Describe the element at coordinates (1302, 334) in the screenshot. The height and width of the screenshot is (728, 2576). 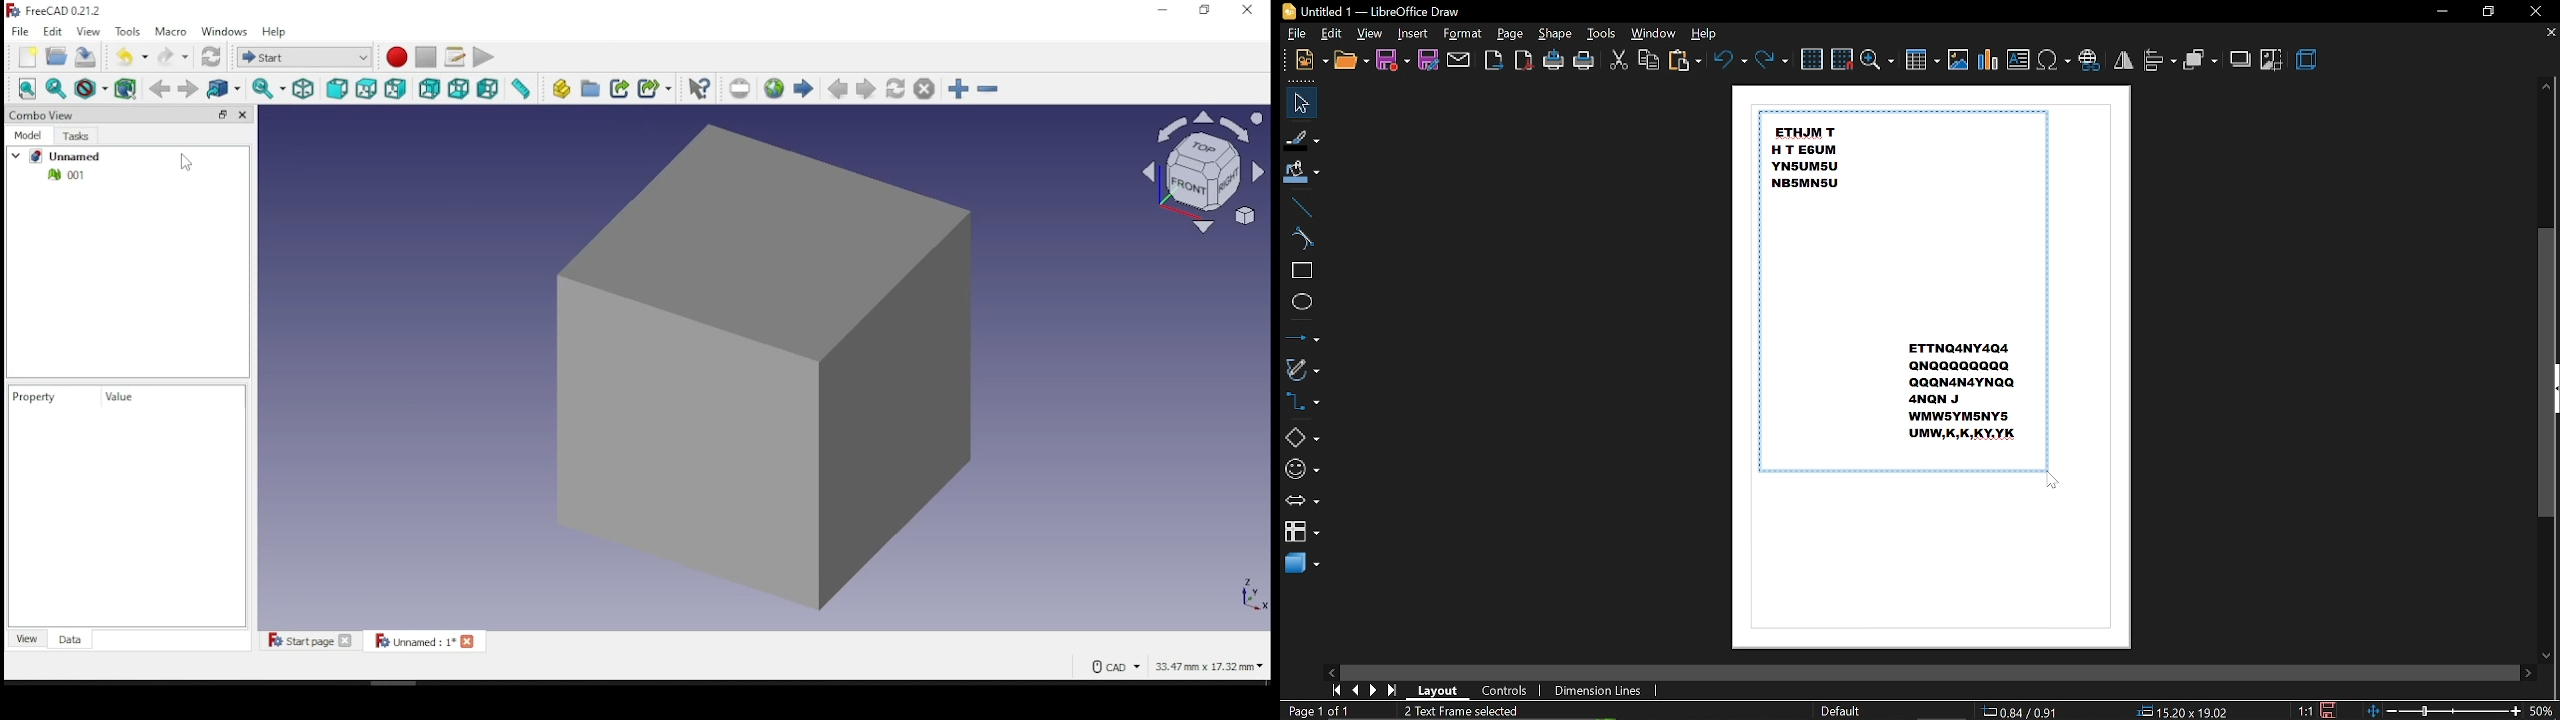
I see `lines and arrows` at that location.